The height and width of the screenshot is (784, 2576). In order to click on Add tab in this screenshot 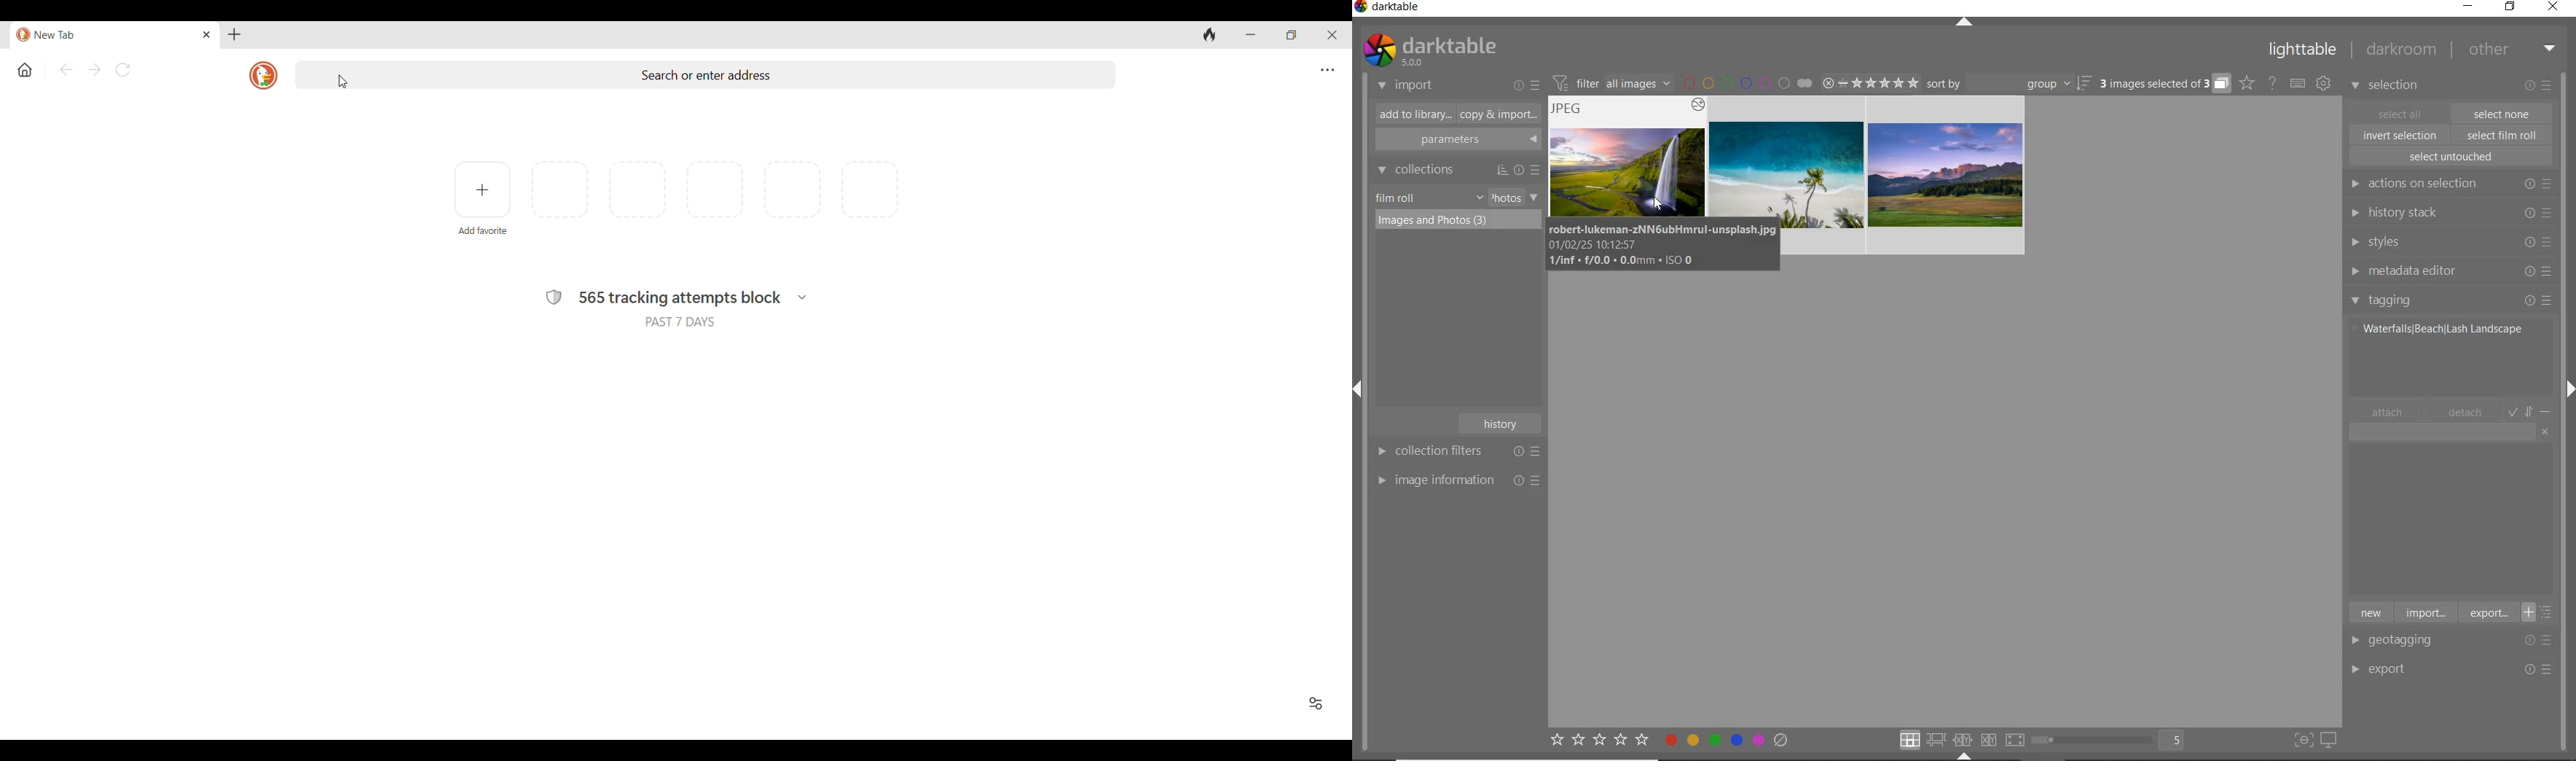, I will do `click(235, 35)`.